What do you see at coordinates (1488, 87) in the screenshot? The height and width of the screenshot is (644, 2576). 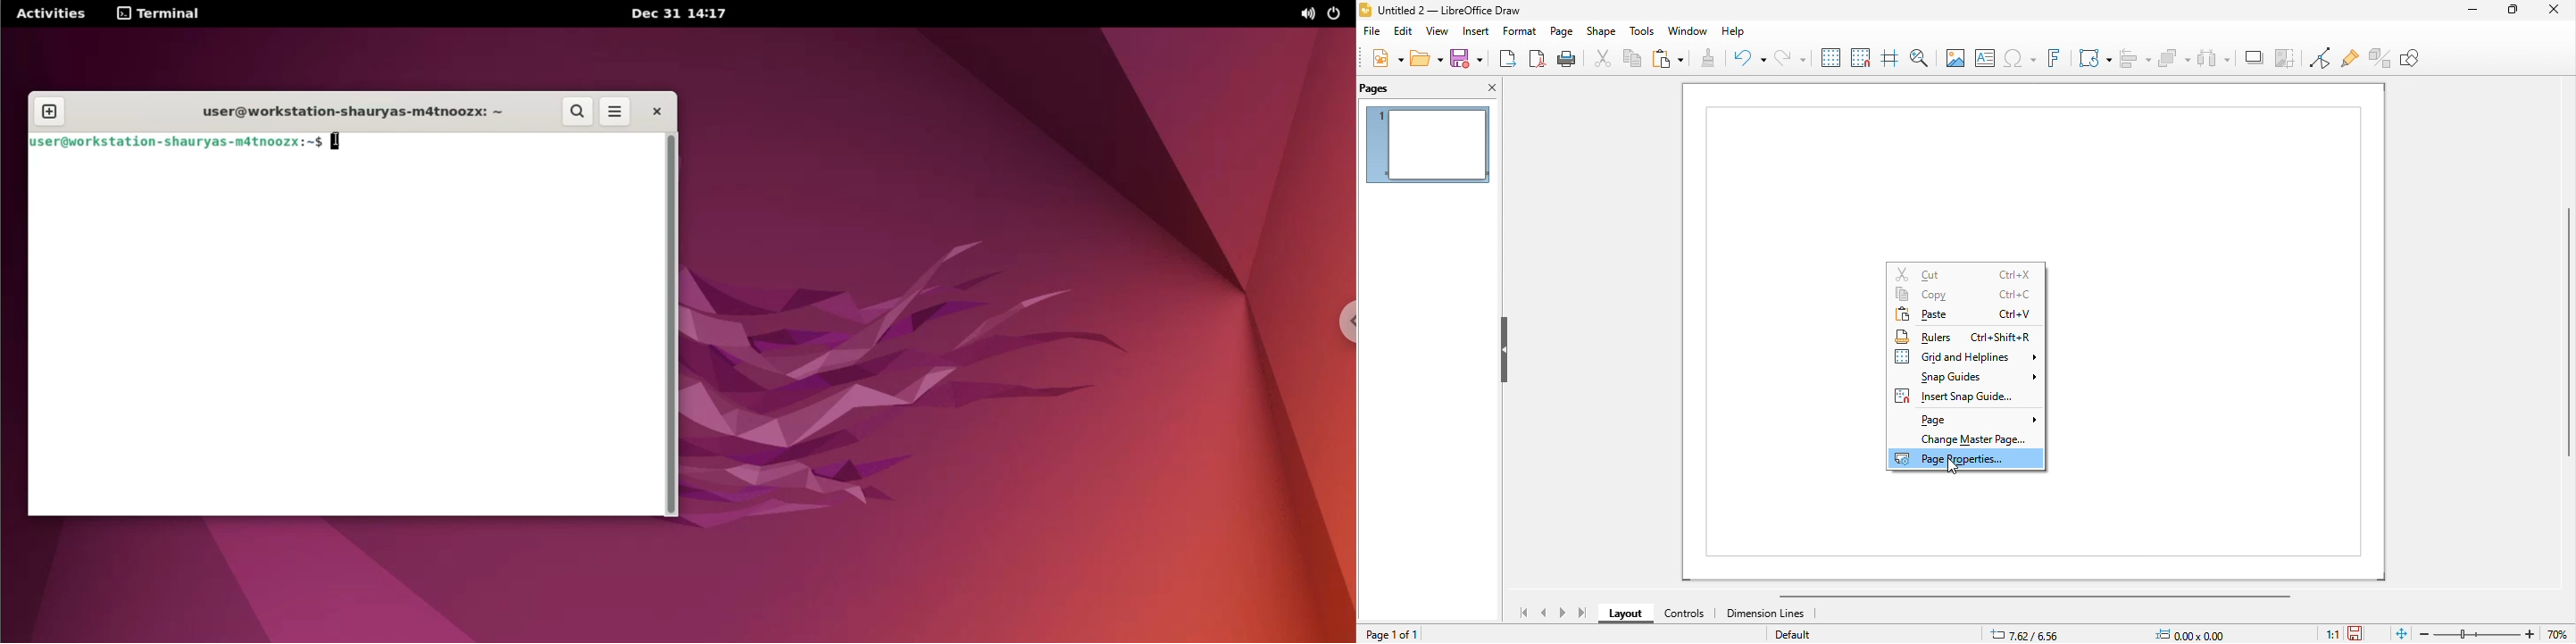 I see `close pane` at bounding box center [1488, 87].